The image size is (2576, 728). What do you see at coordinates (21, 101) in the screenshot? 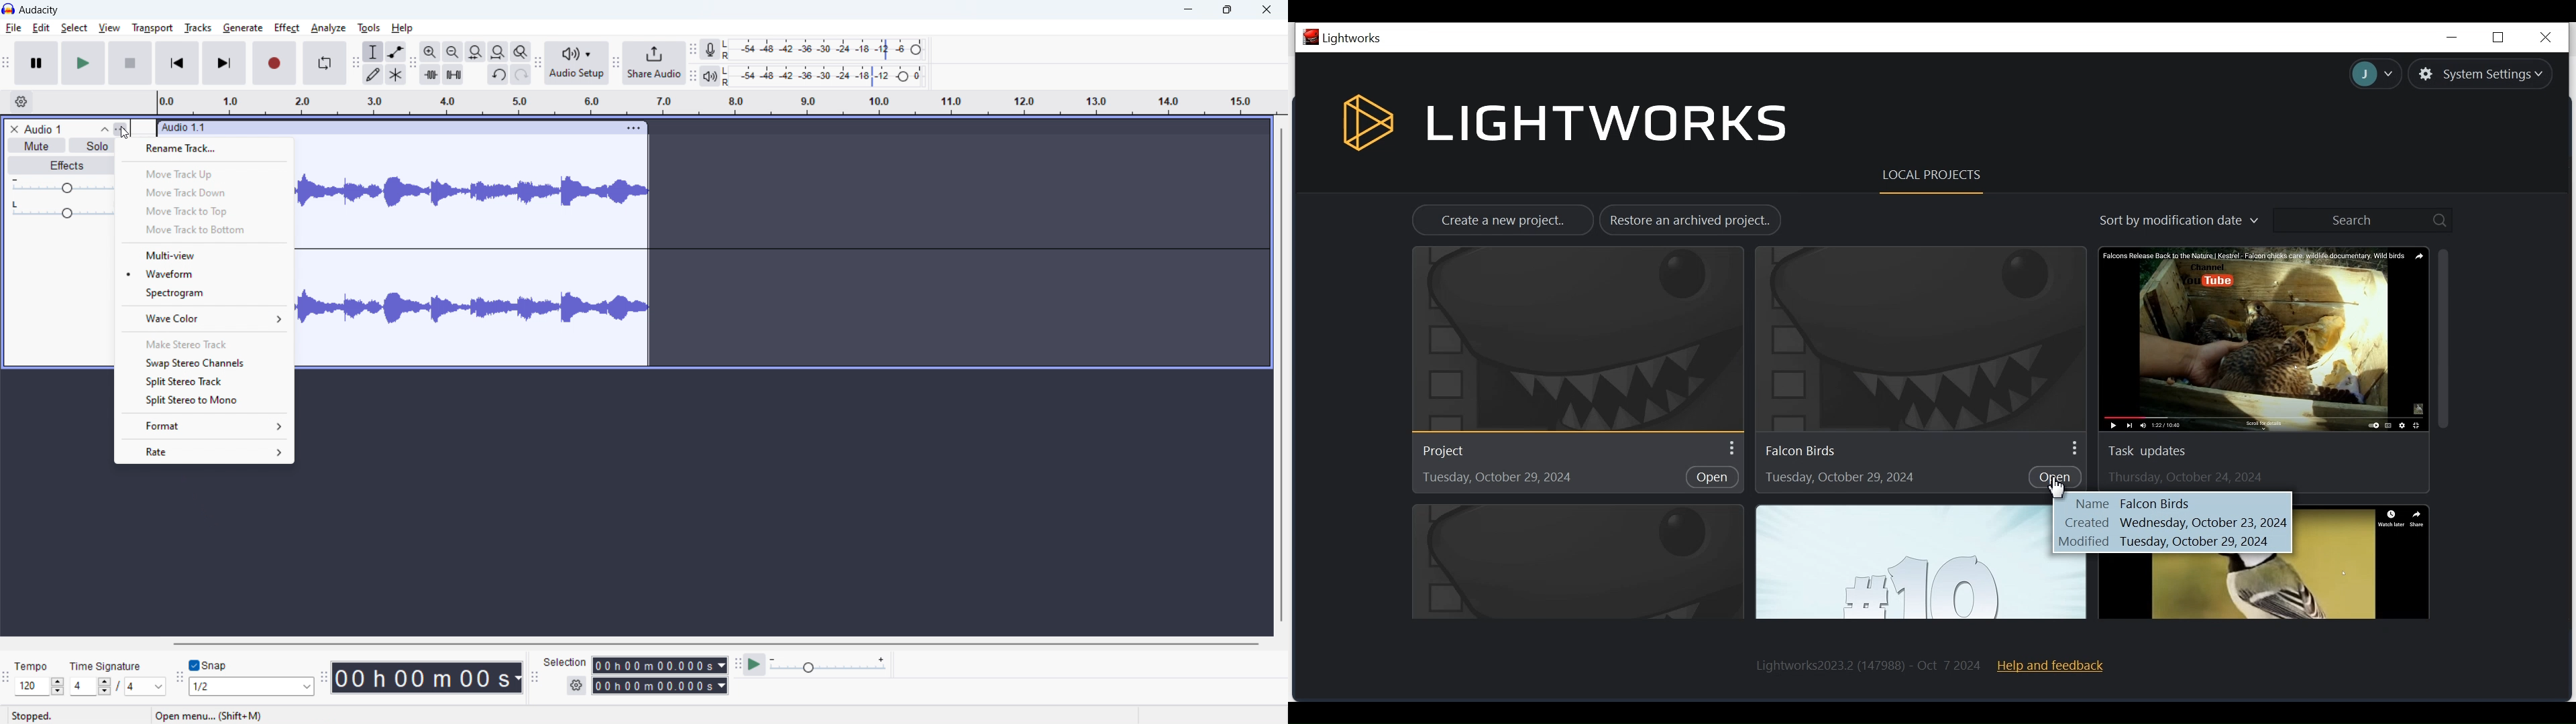
I see `timeline settings` at bounding box center [21, 101].